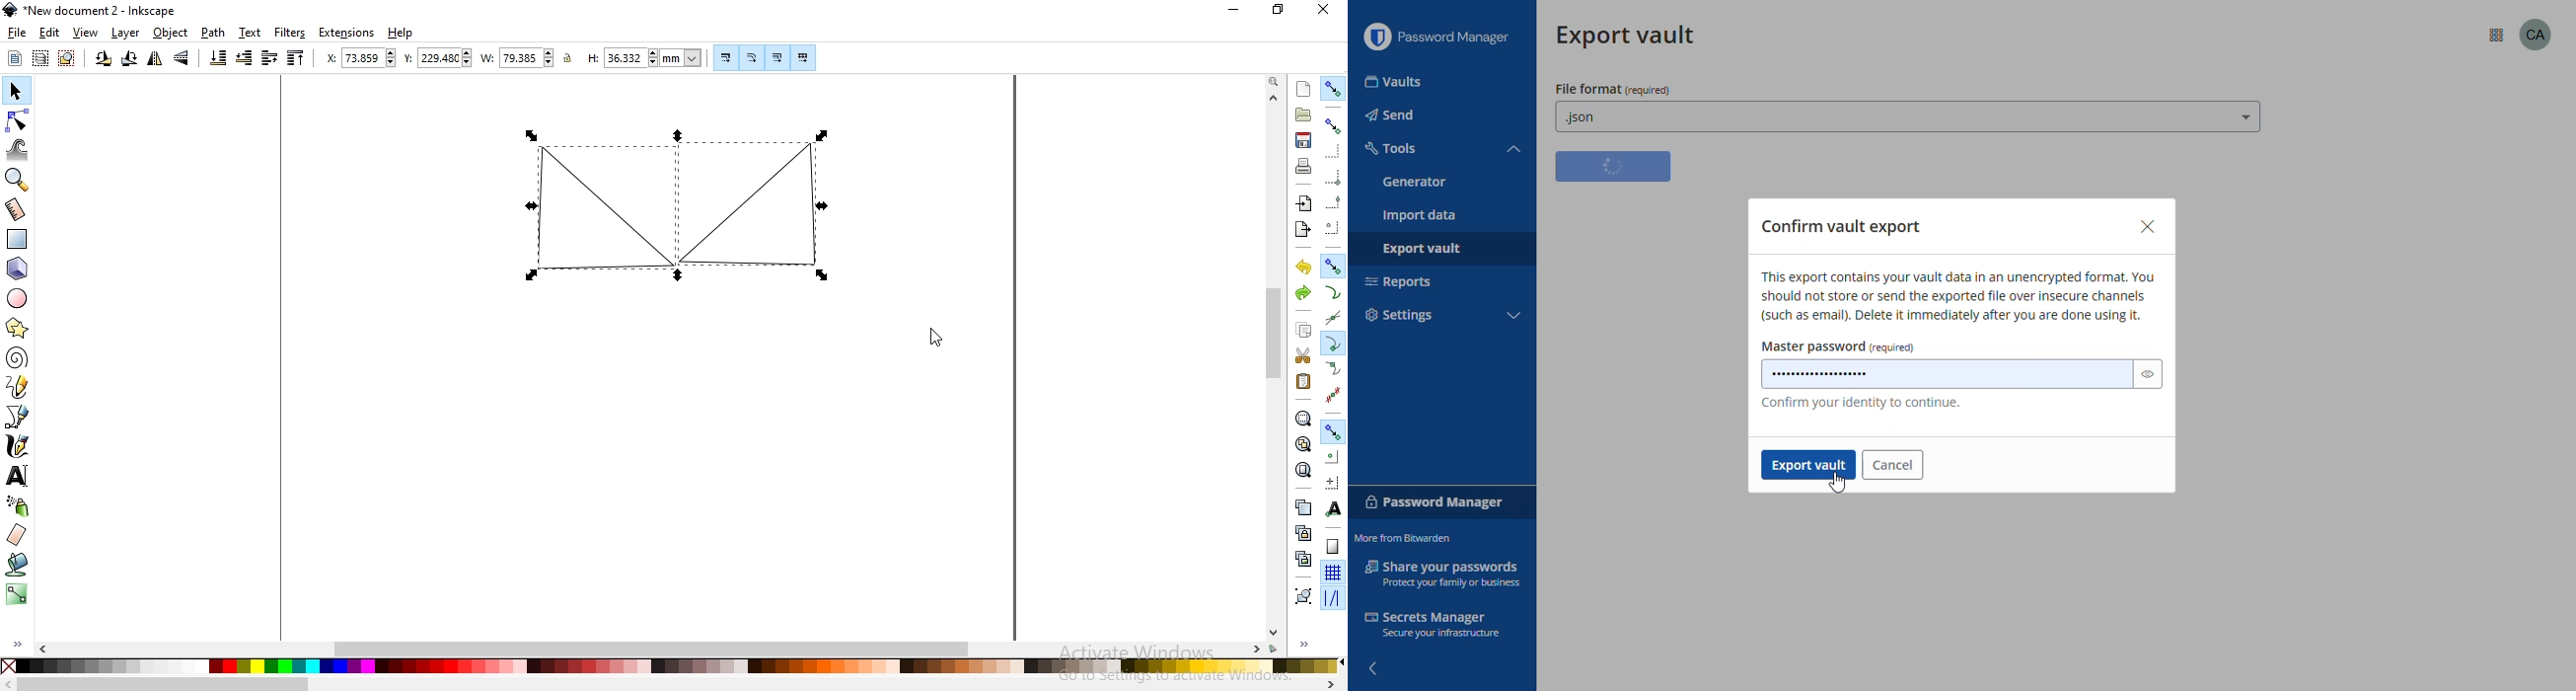 This screenshot has width=2576, height=700. I want to click on text, so click(251, 33).